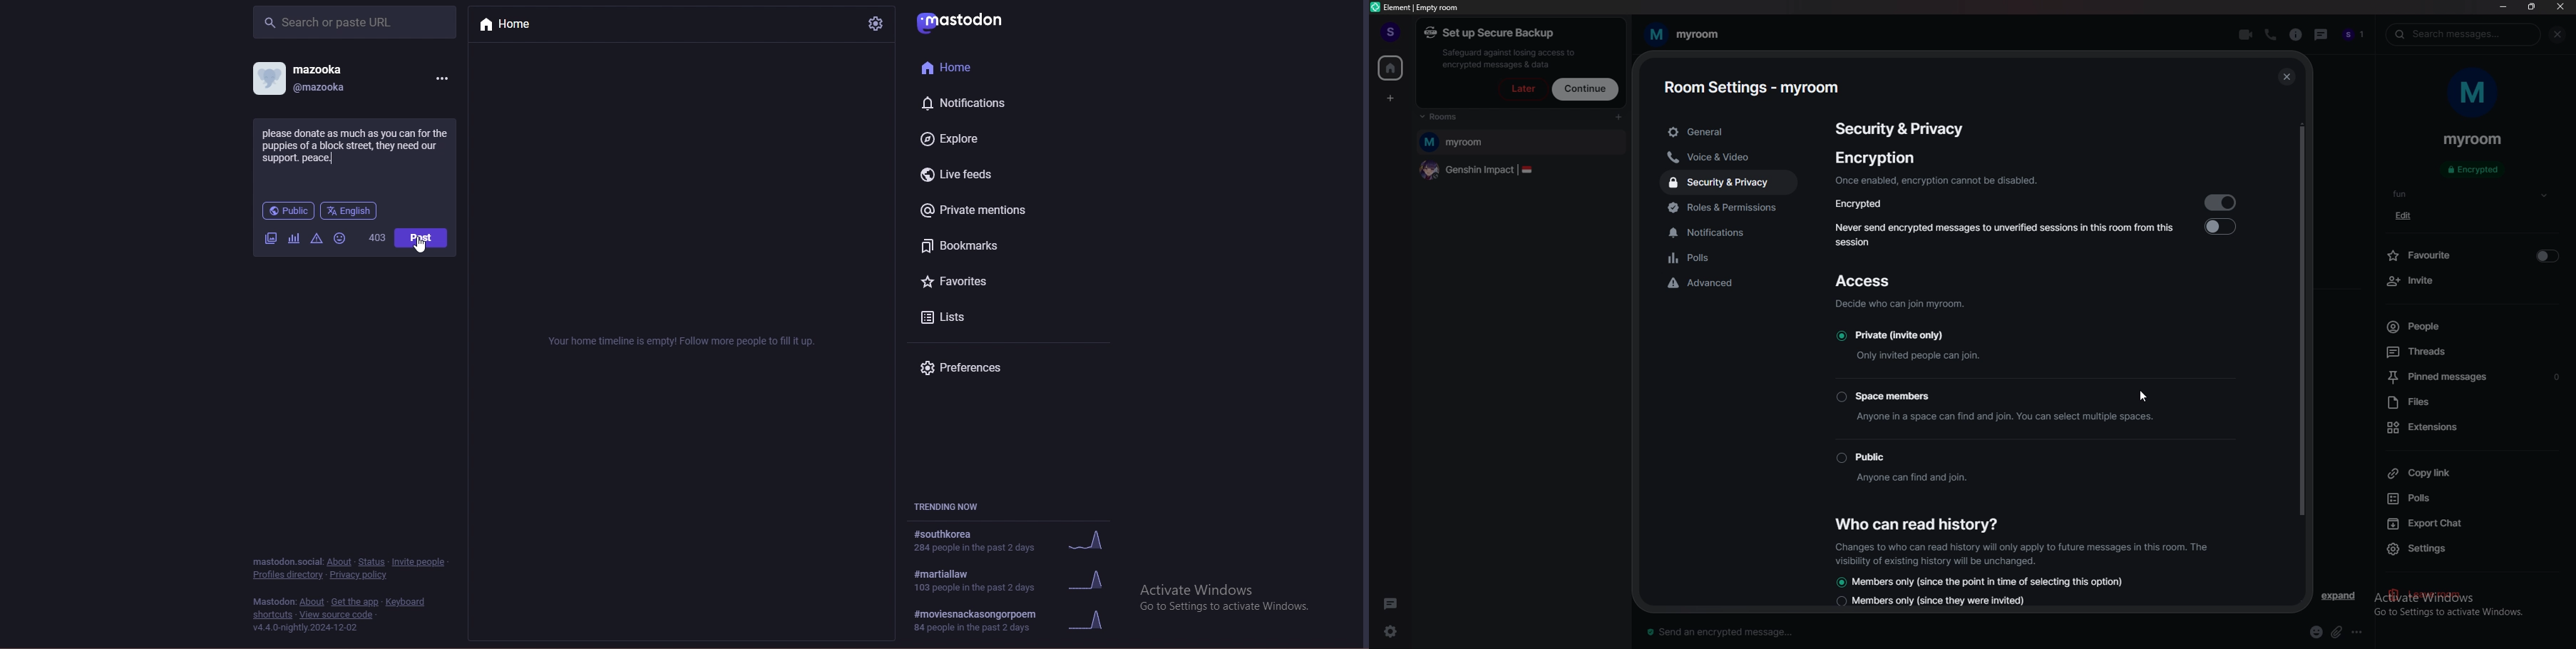  I want to click on notifications, so click(1730, 233).